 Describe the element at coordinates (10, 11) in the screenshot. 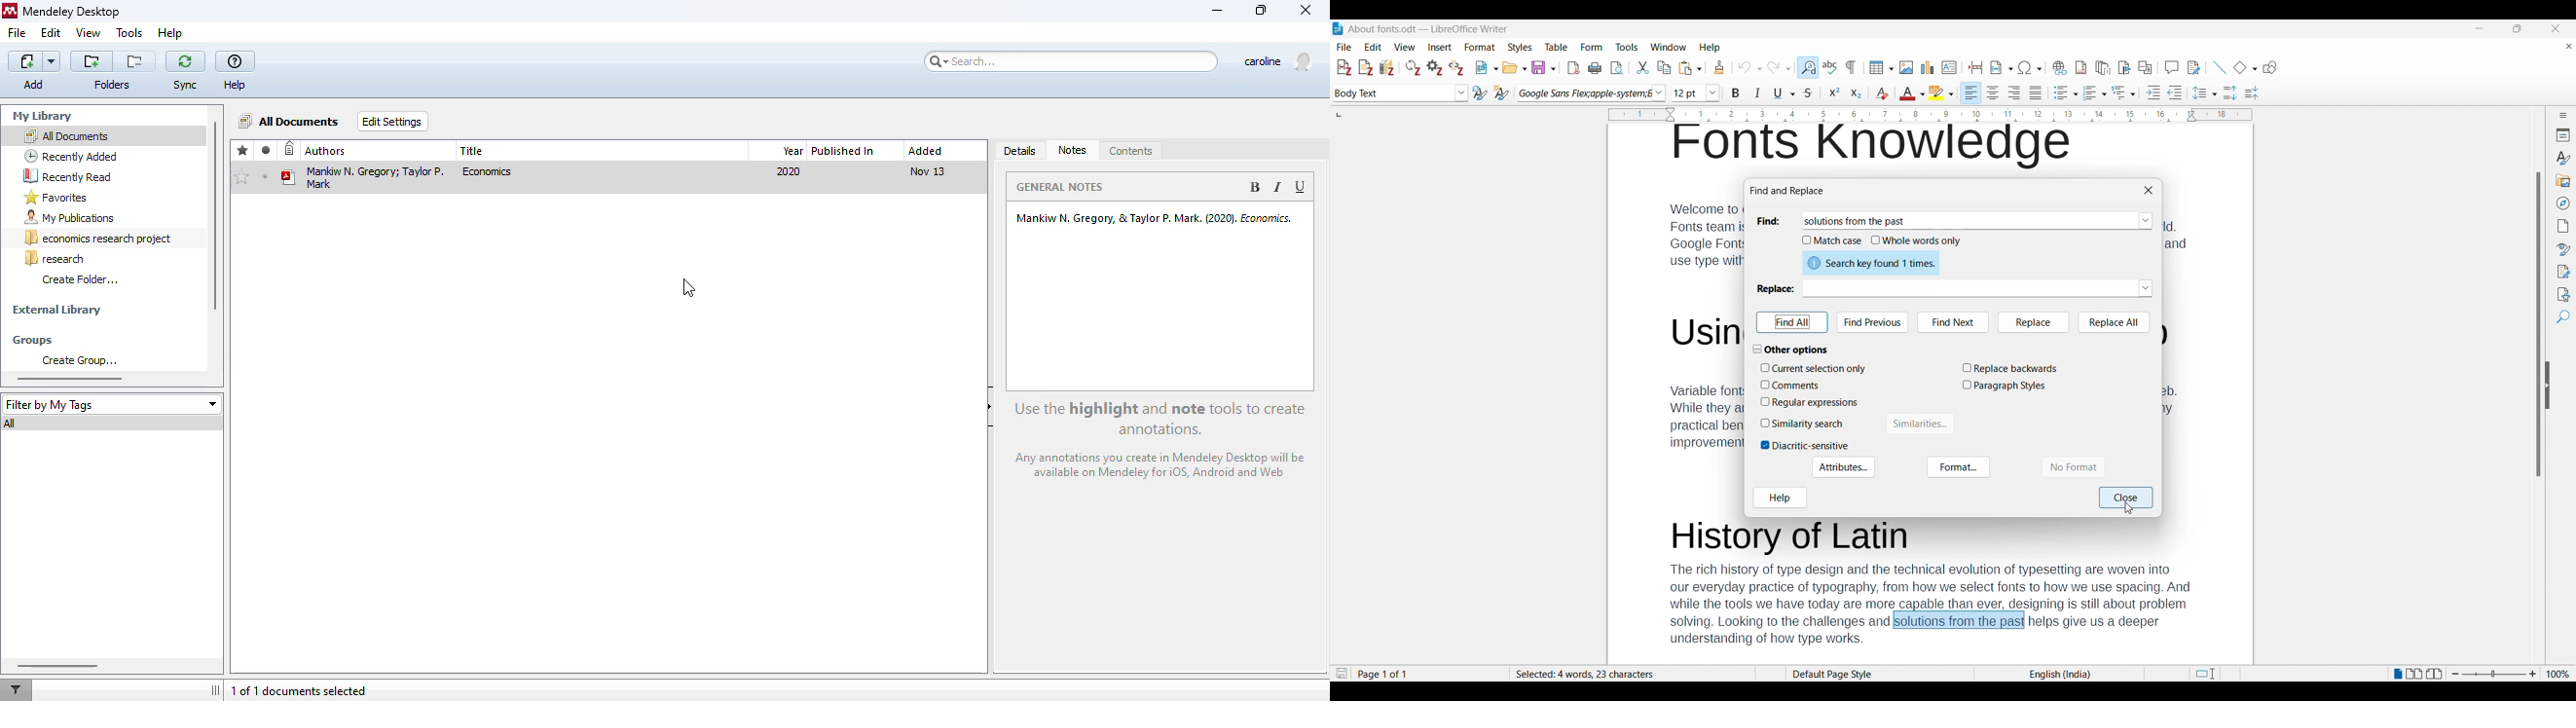

I see `logo` at that location.